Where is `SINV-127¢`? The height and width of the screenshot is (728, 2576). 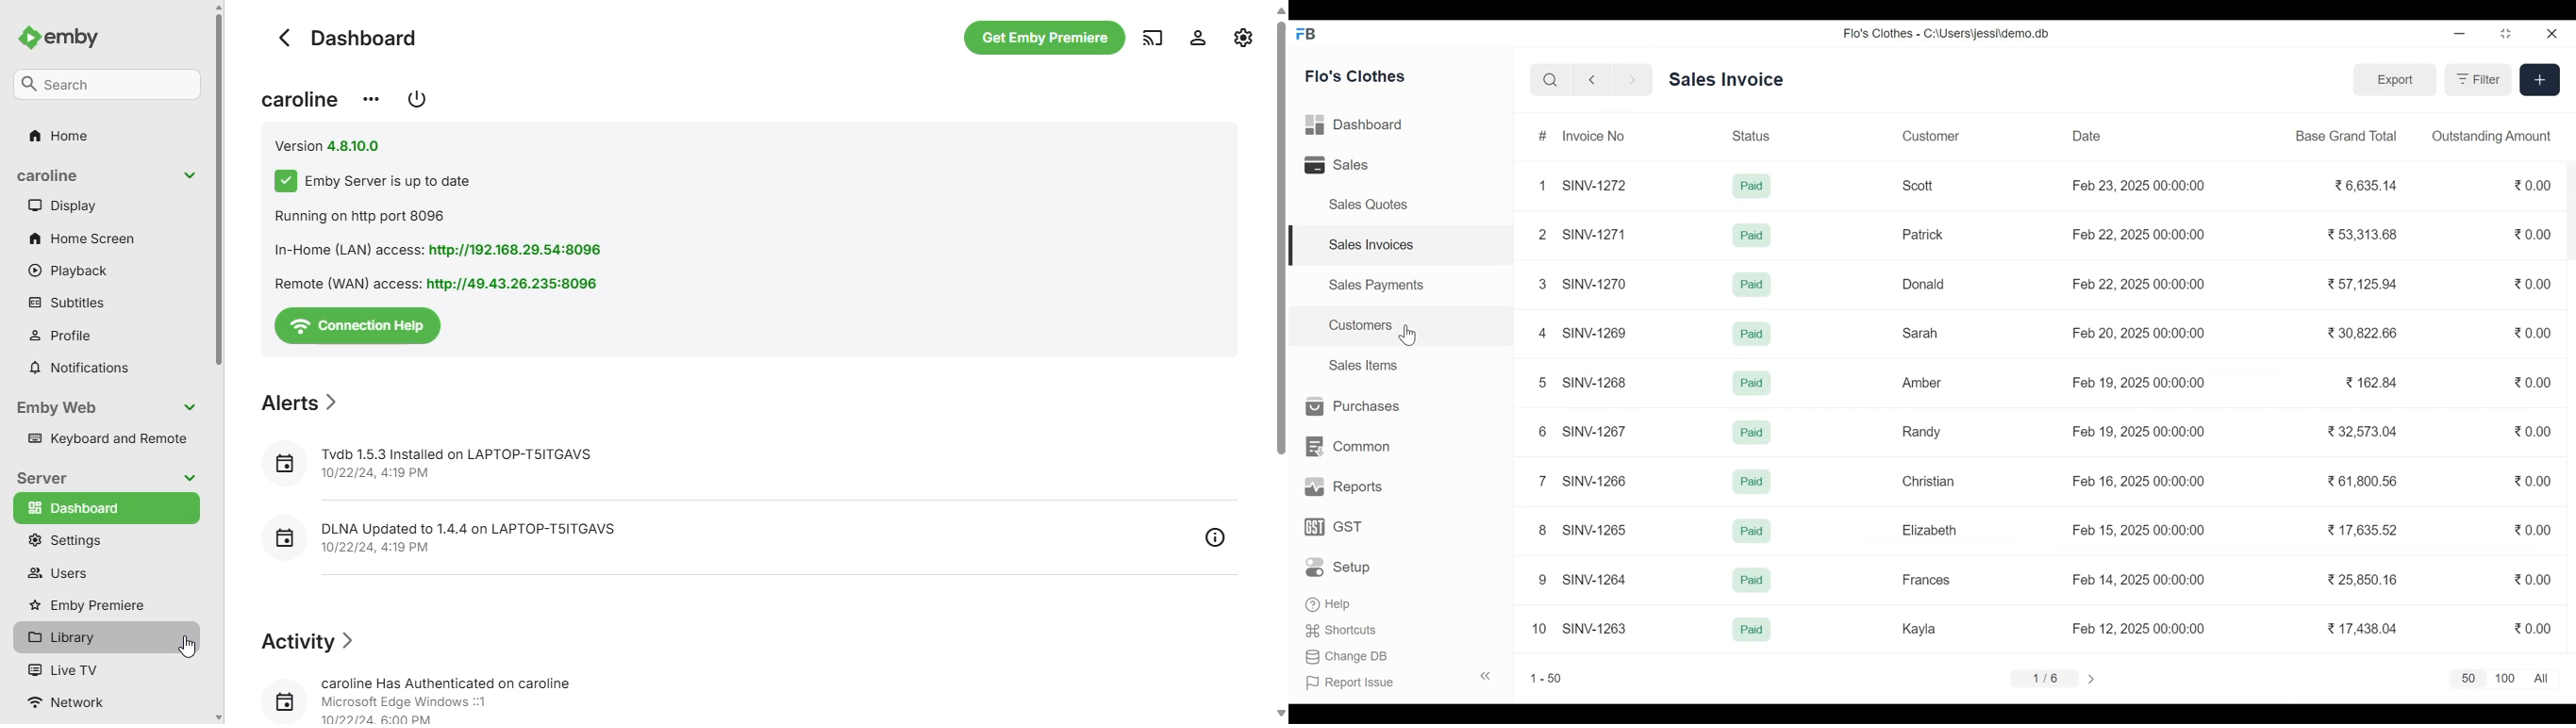 SINV-127¢ is located at coordinates (1592, 283).